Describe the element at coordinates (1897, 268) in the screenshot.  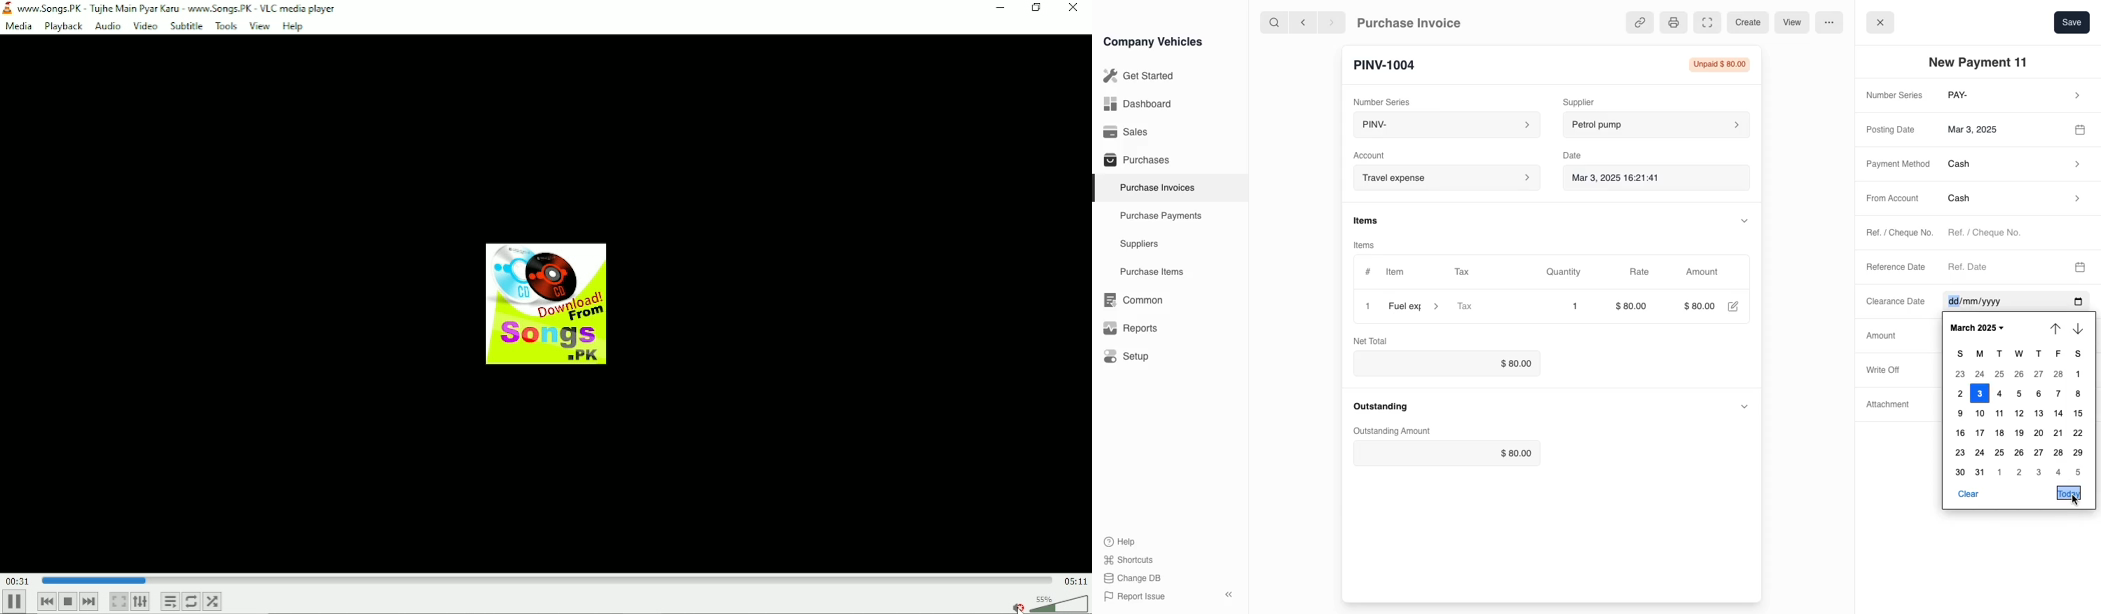
I see `Reference Date` at that location.